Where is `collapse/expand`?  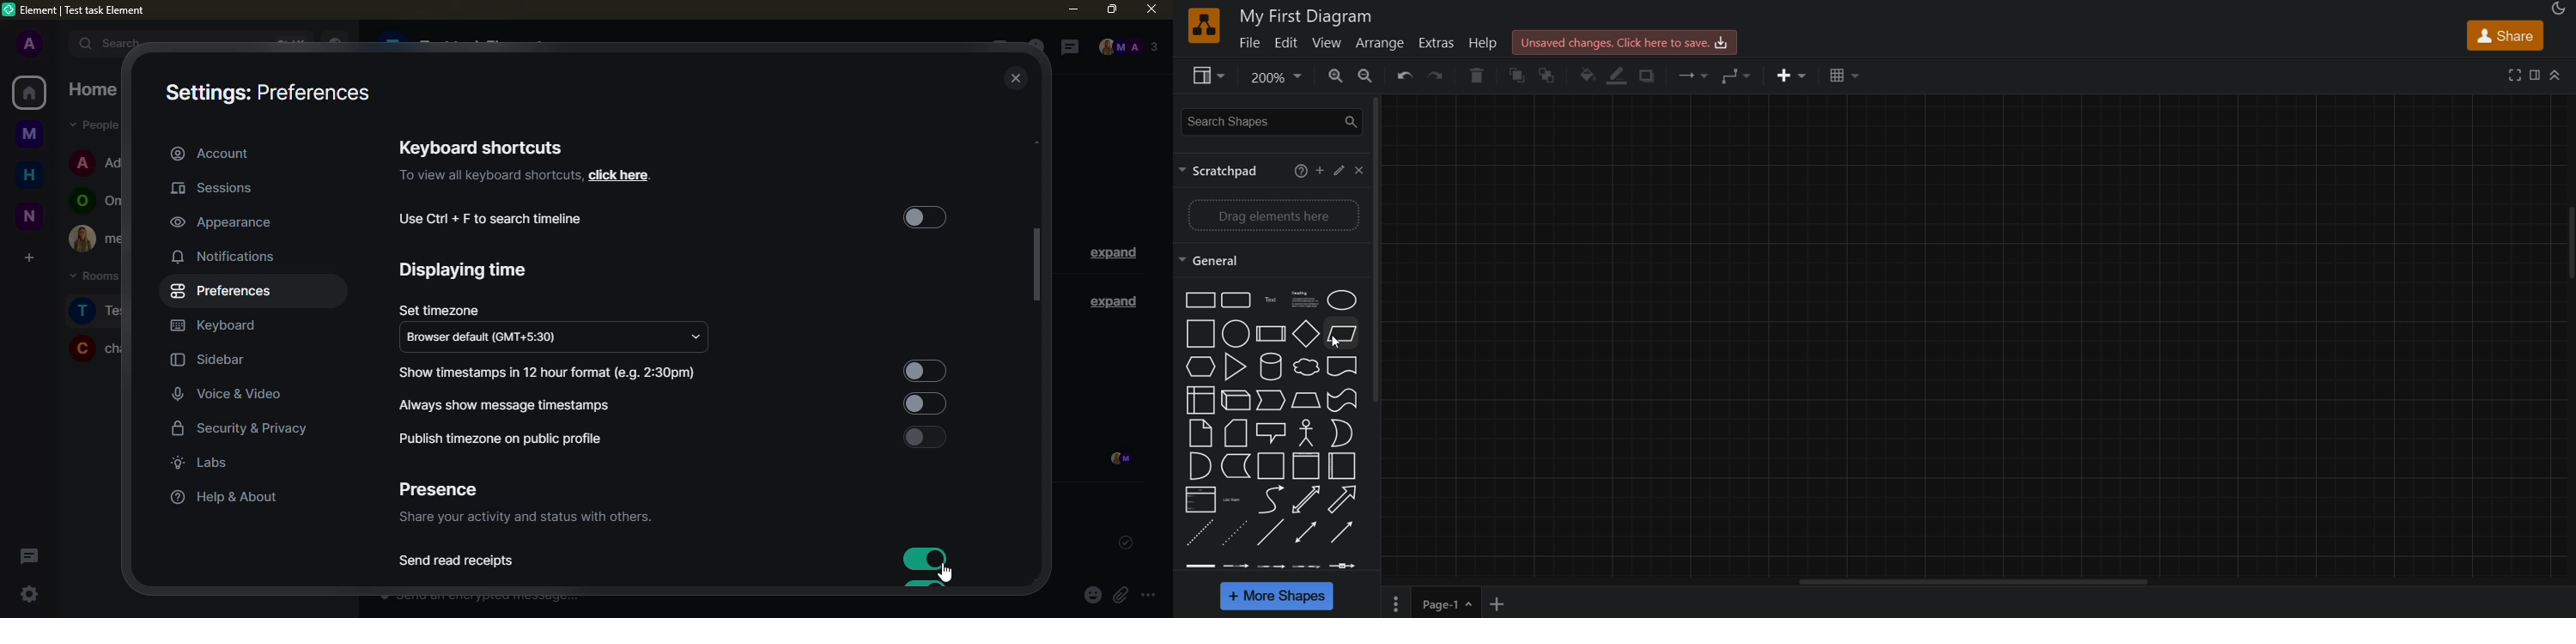 collapse/expand is located at coordinates (2560, 75).